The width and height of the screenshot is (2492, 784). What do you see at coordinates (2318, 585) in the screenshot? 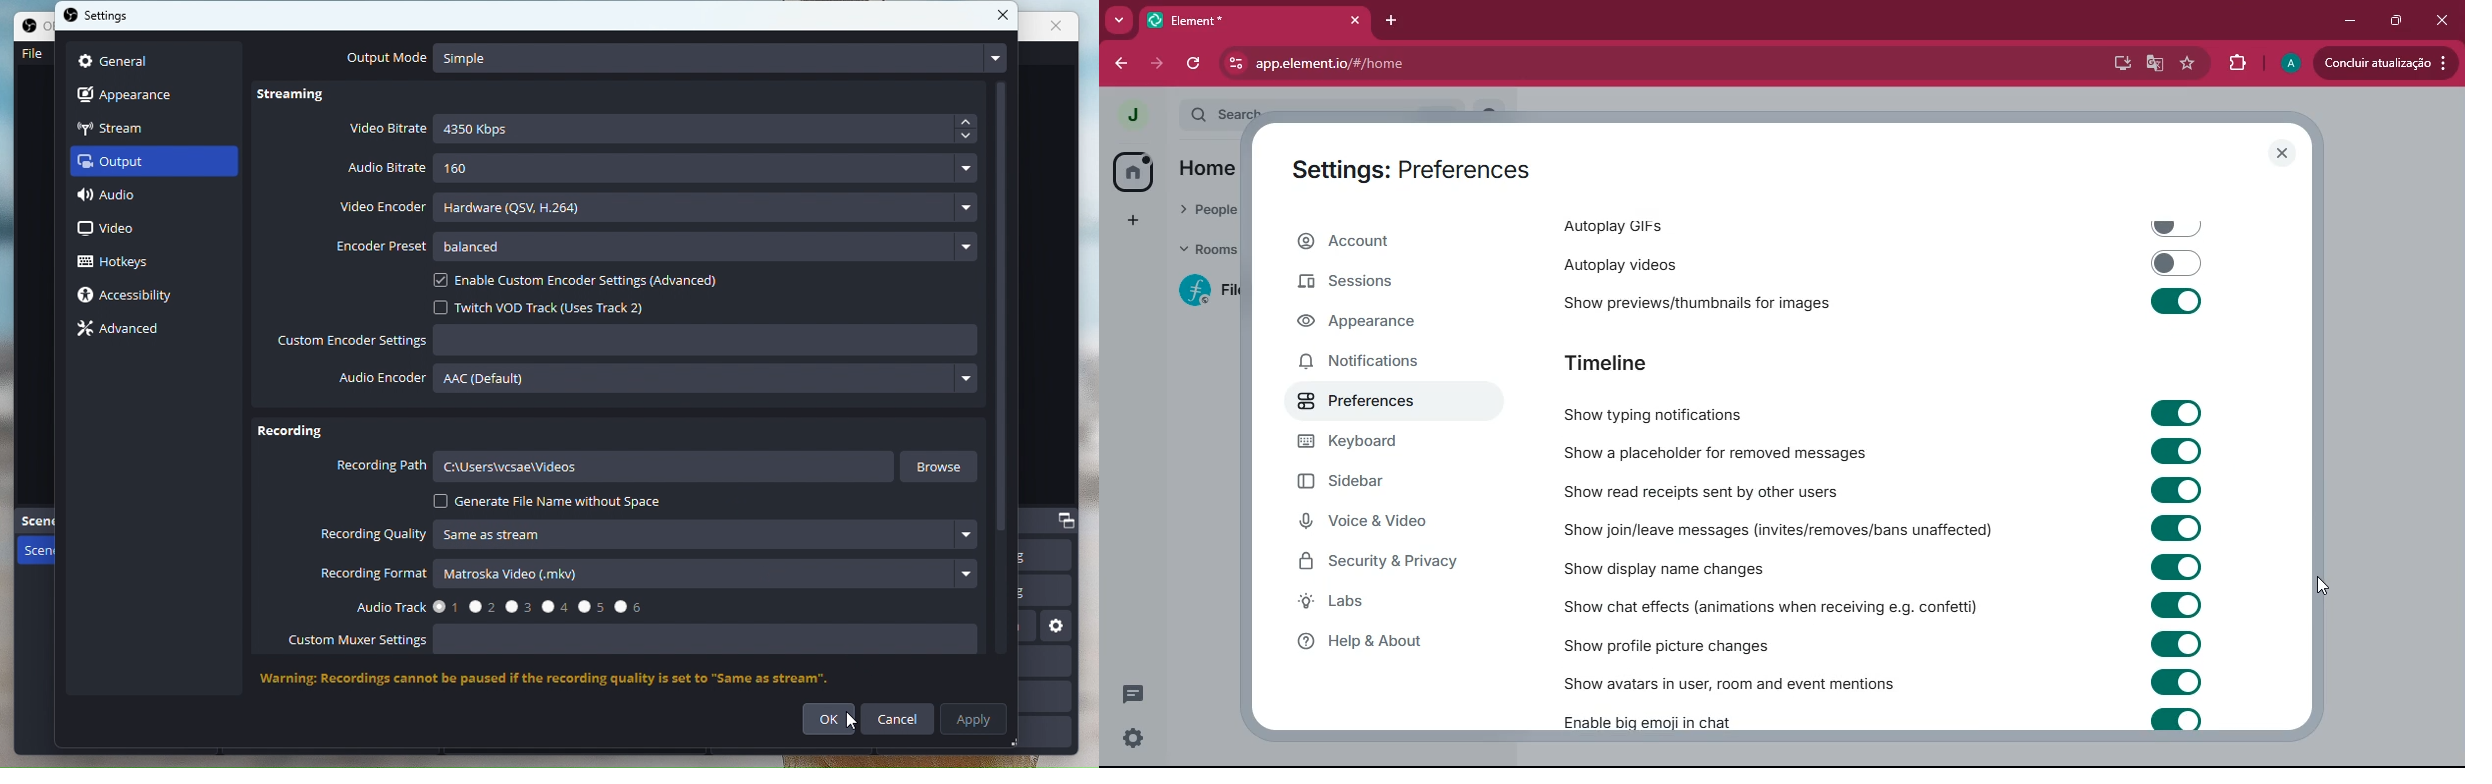
I see `cursor` at bounding box center [2318, 585].